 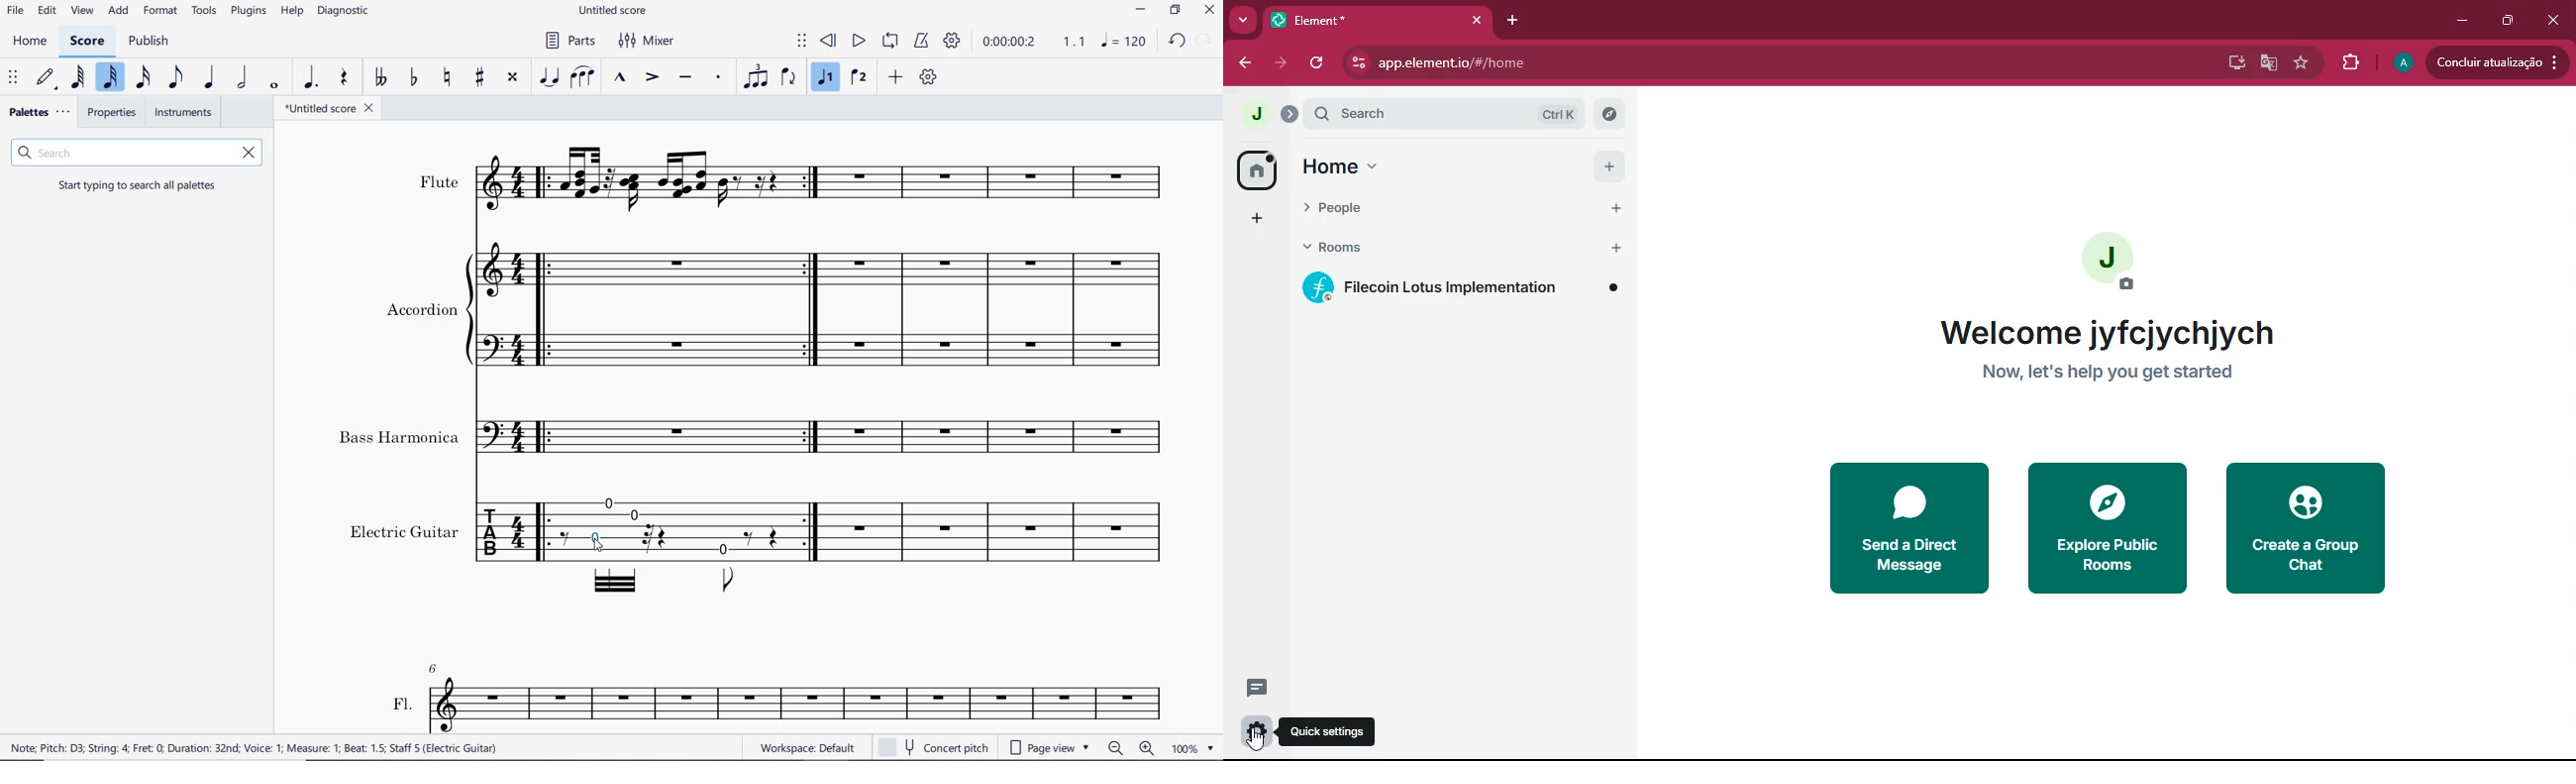 I want to click on send a direct message, so click(x=1908, y=529).